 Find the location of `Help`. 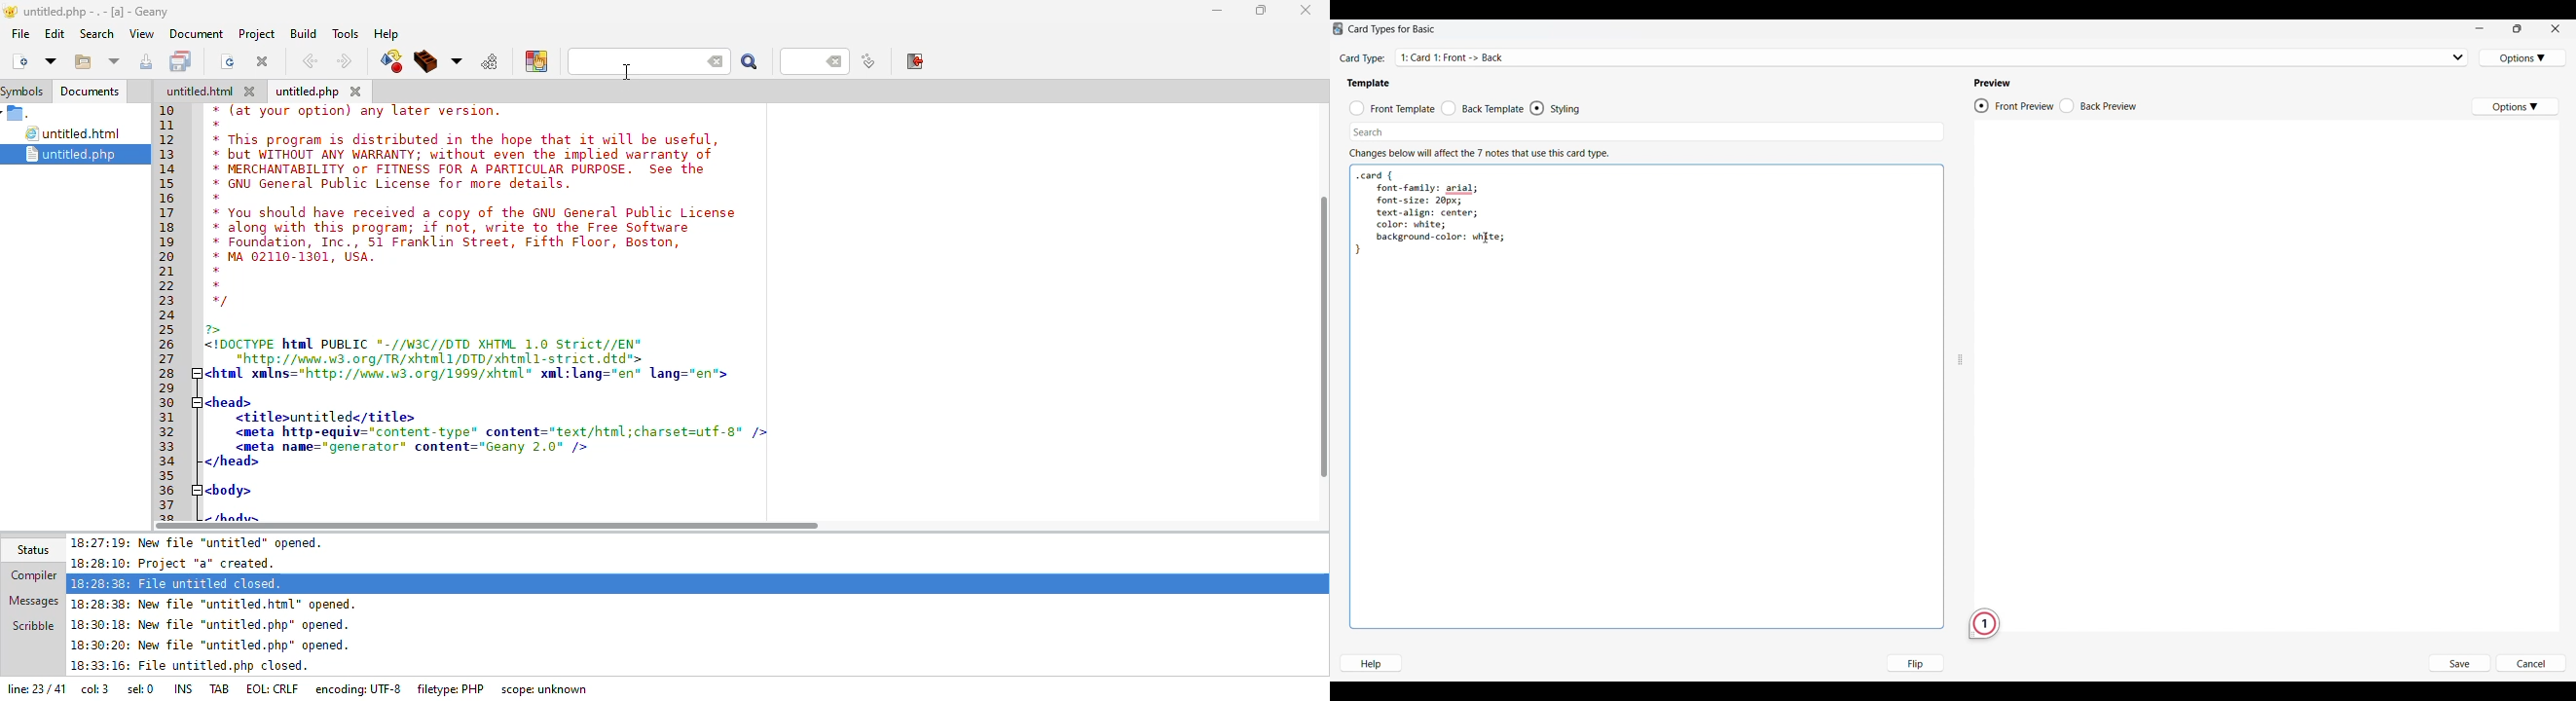

Help is located at coordinates (1370, 663).